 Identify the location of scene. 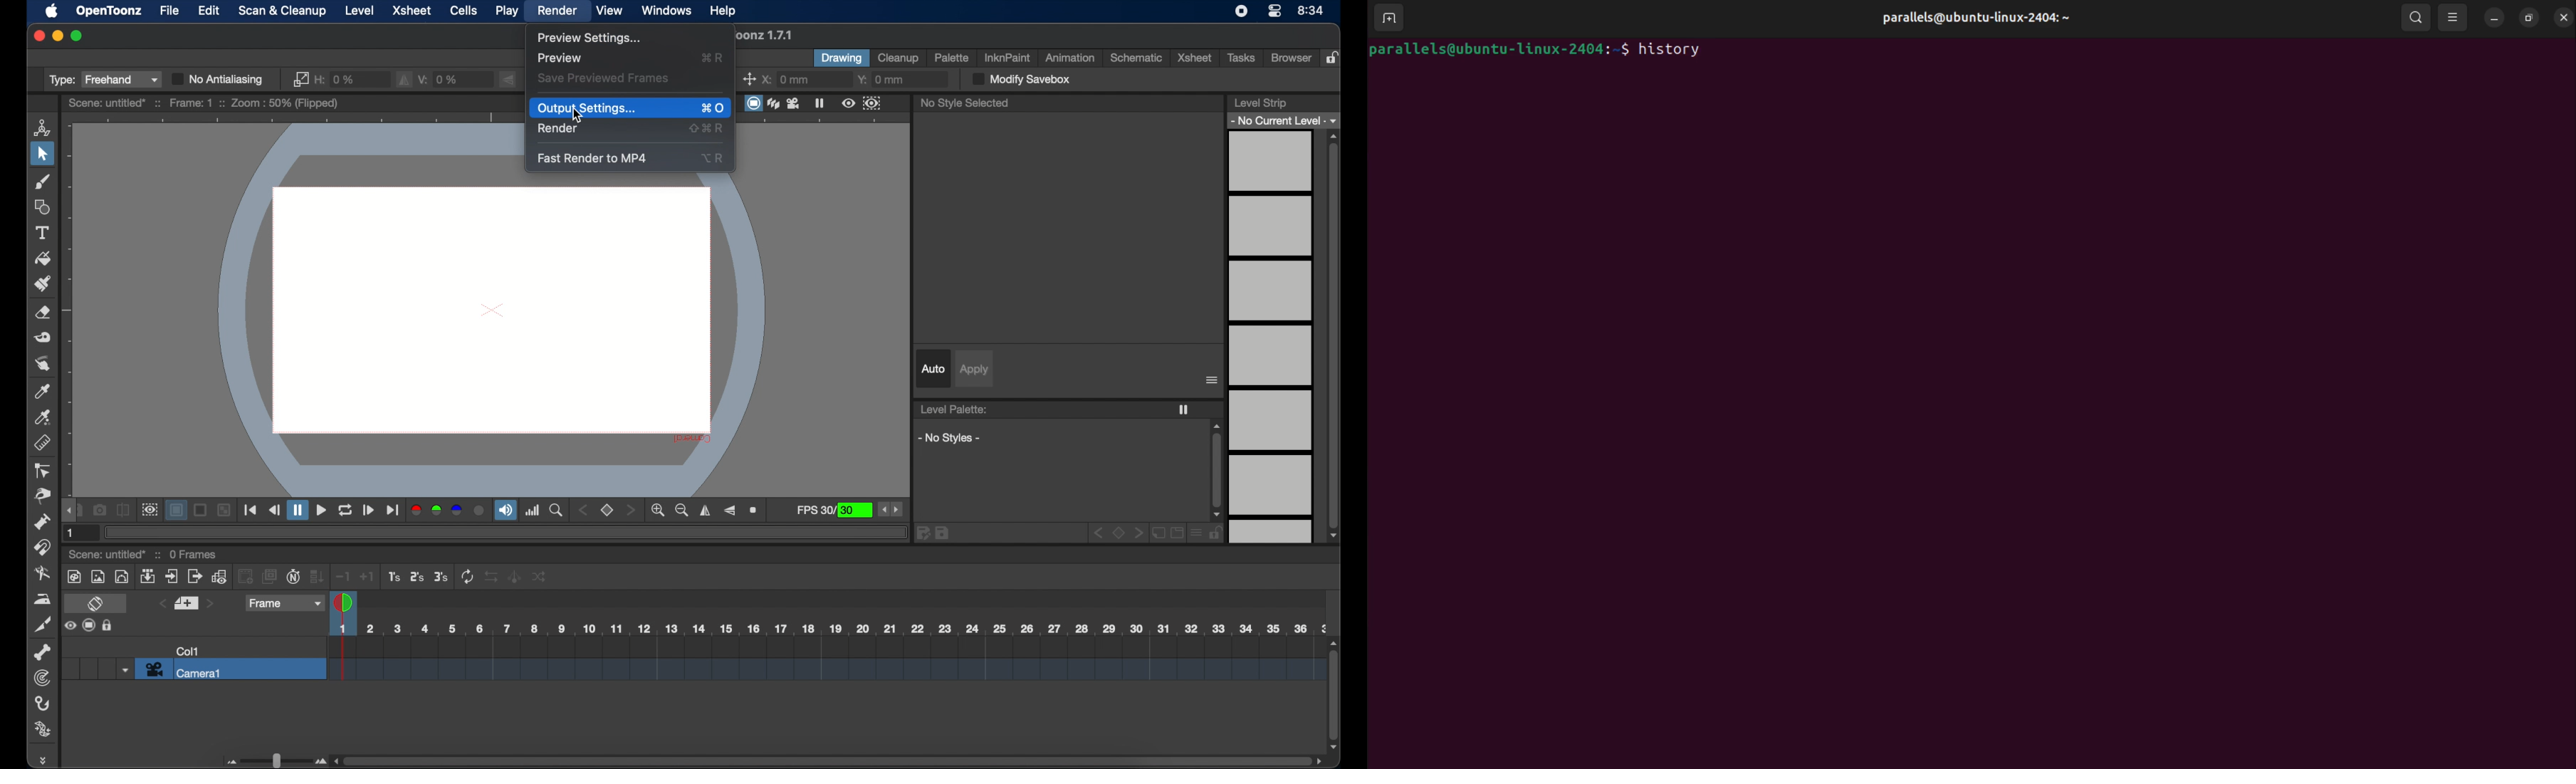
(825, 660).